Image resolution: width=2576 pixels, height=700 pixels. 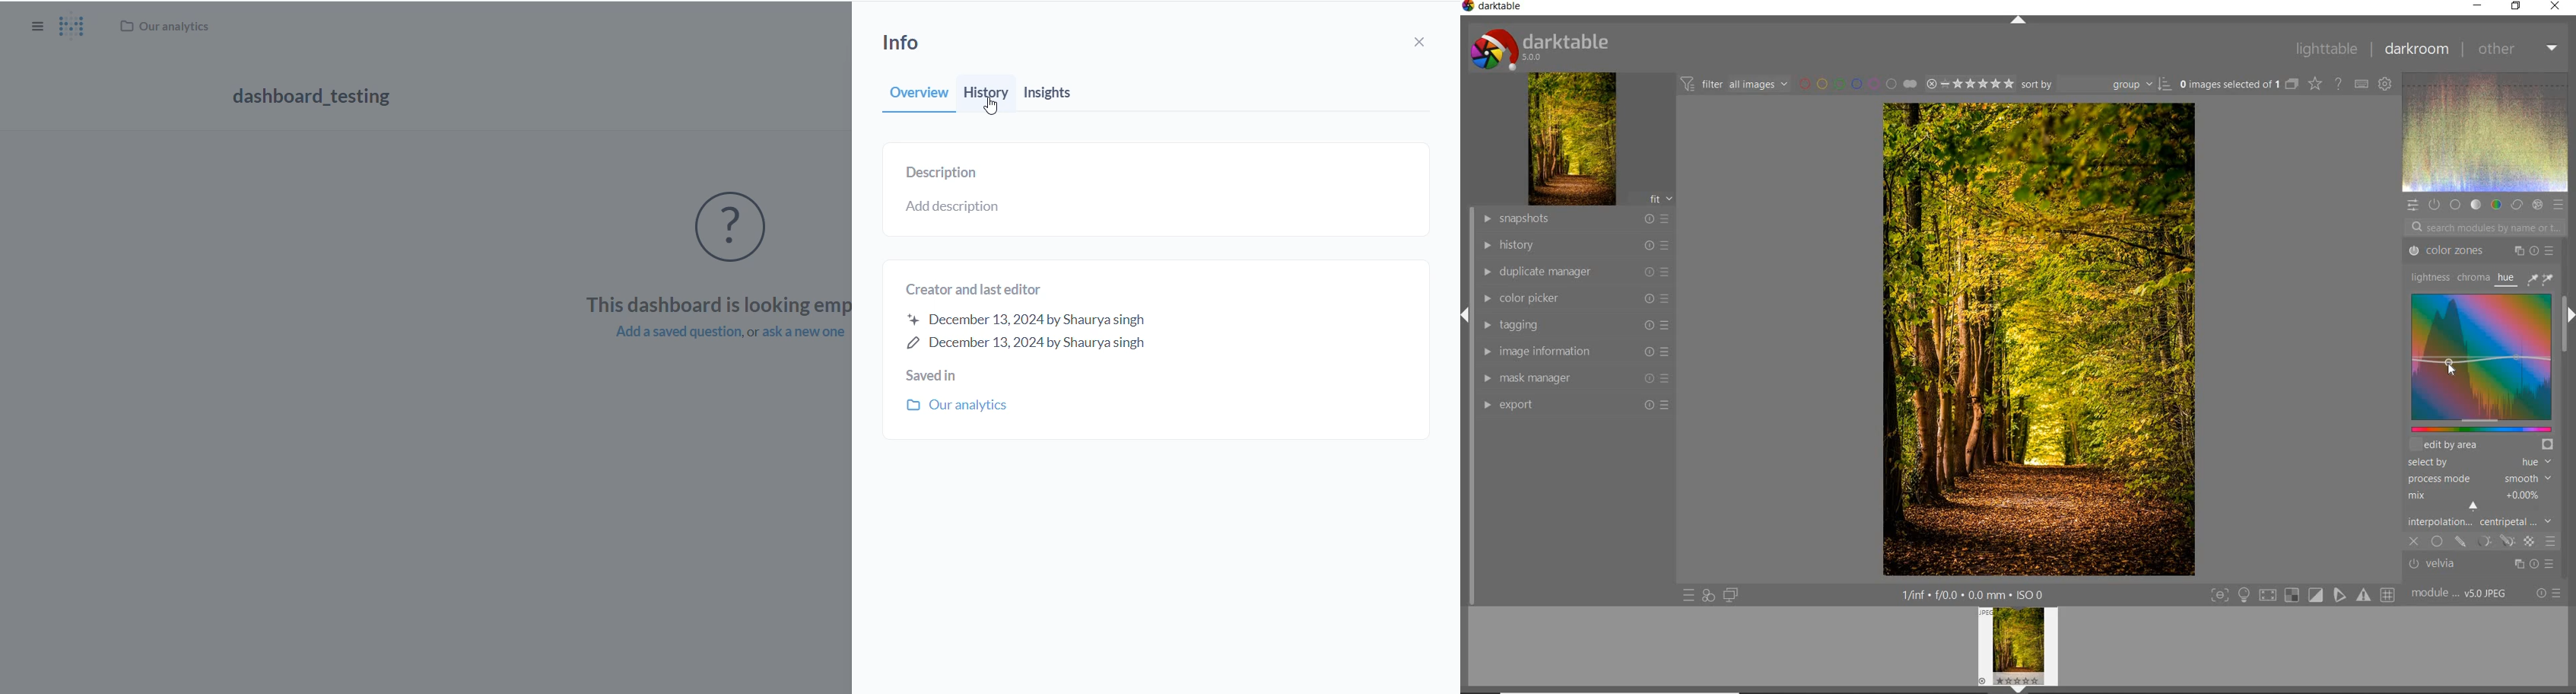 I want to click on SYSTEM LOGO & NAME, so click(x=1541, y=47).